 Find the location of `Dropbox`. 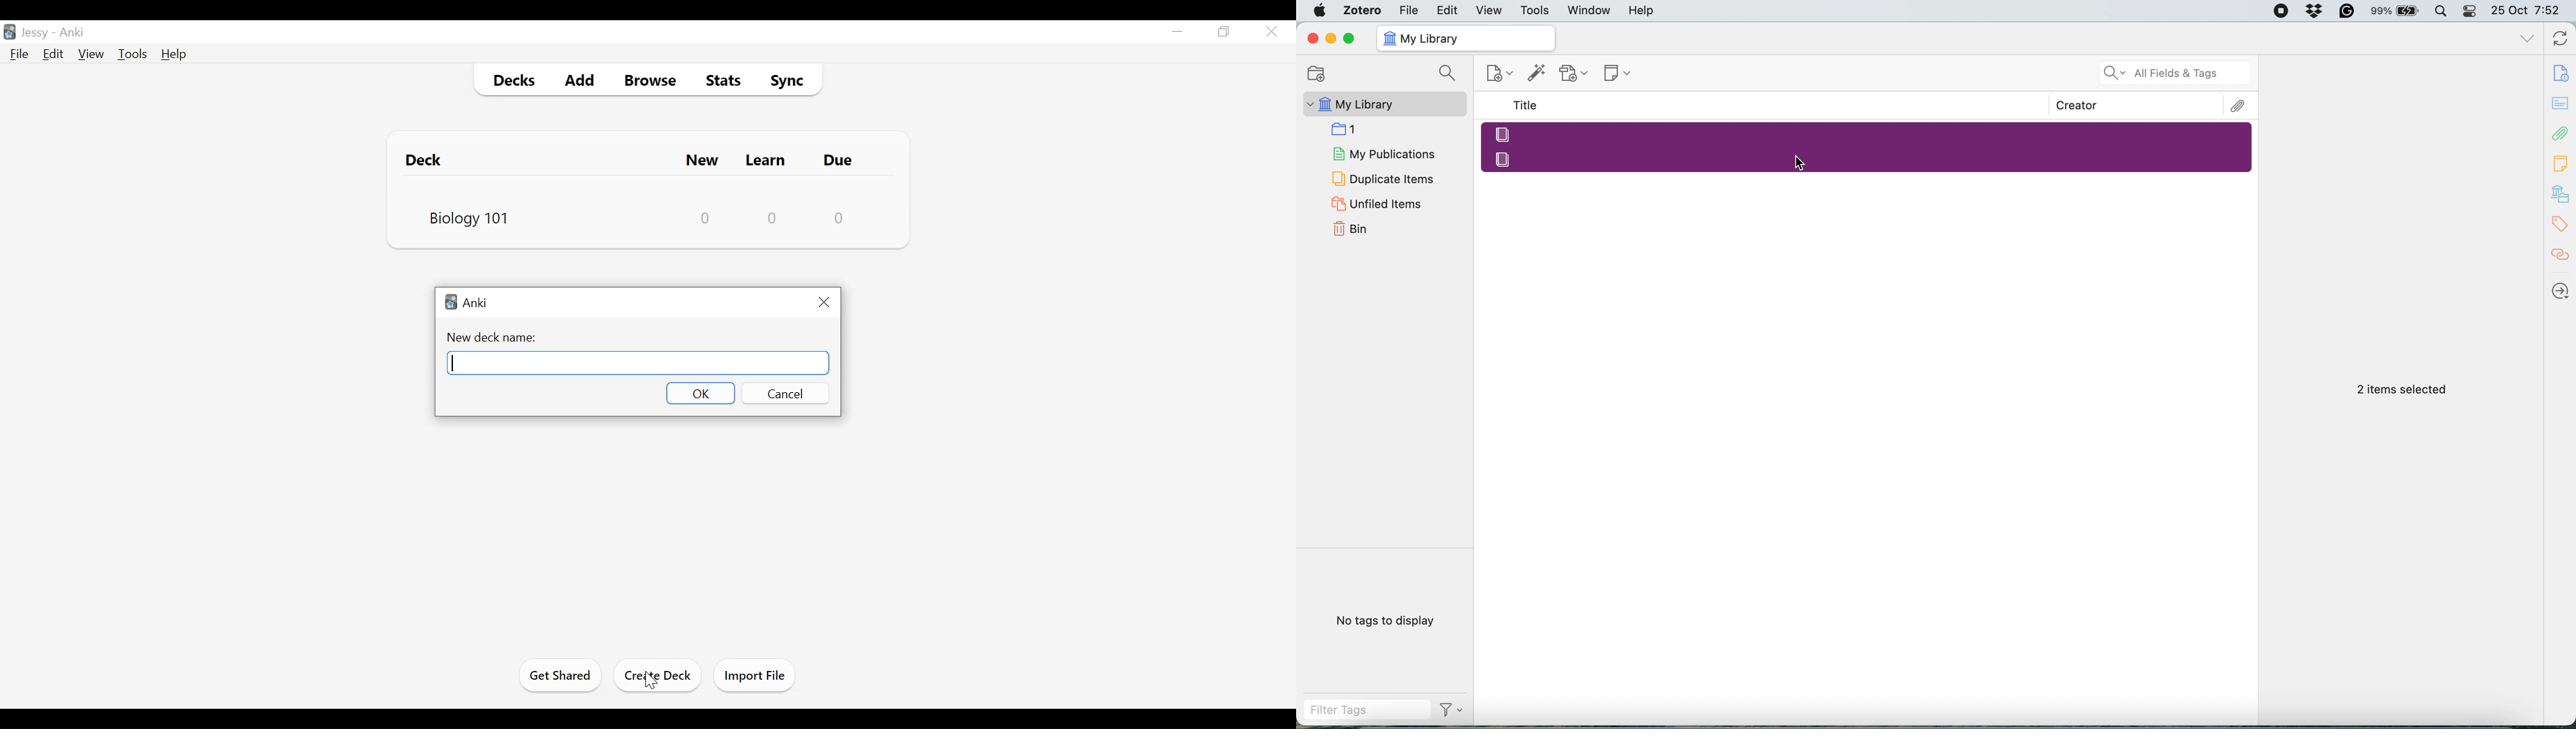

Dropbox is located at coordinates (2315, 10).